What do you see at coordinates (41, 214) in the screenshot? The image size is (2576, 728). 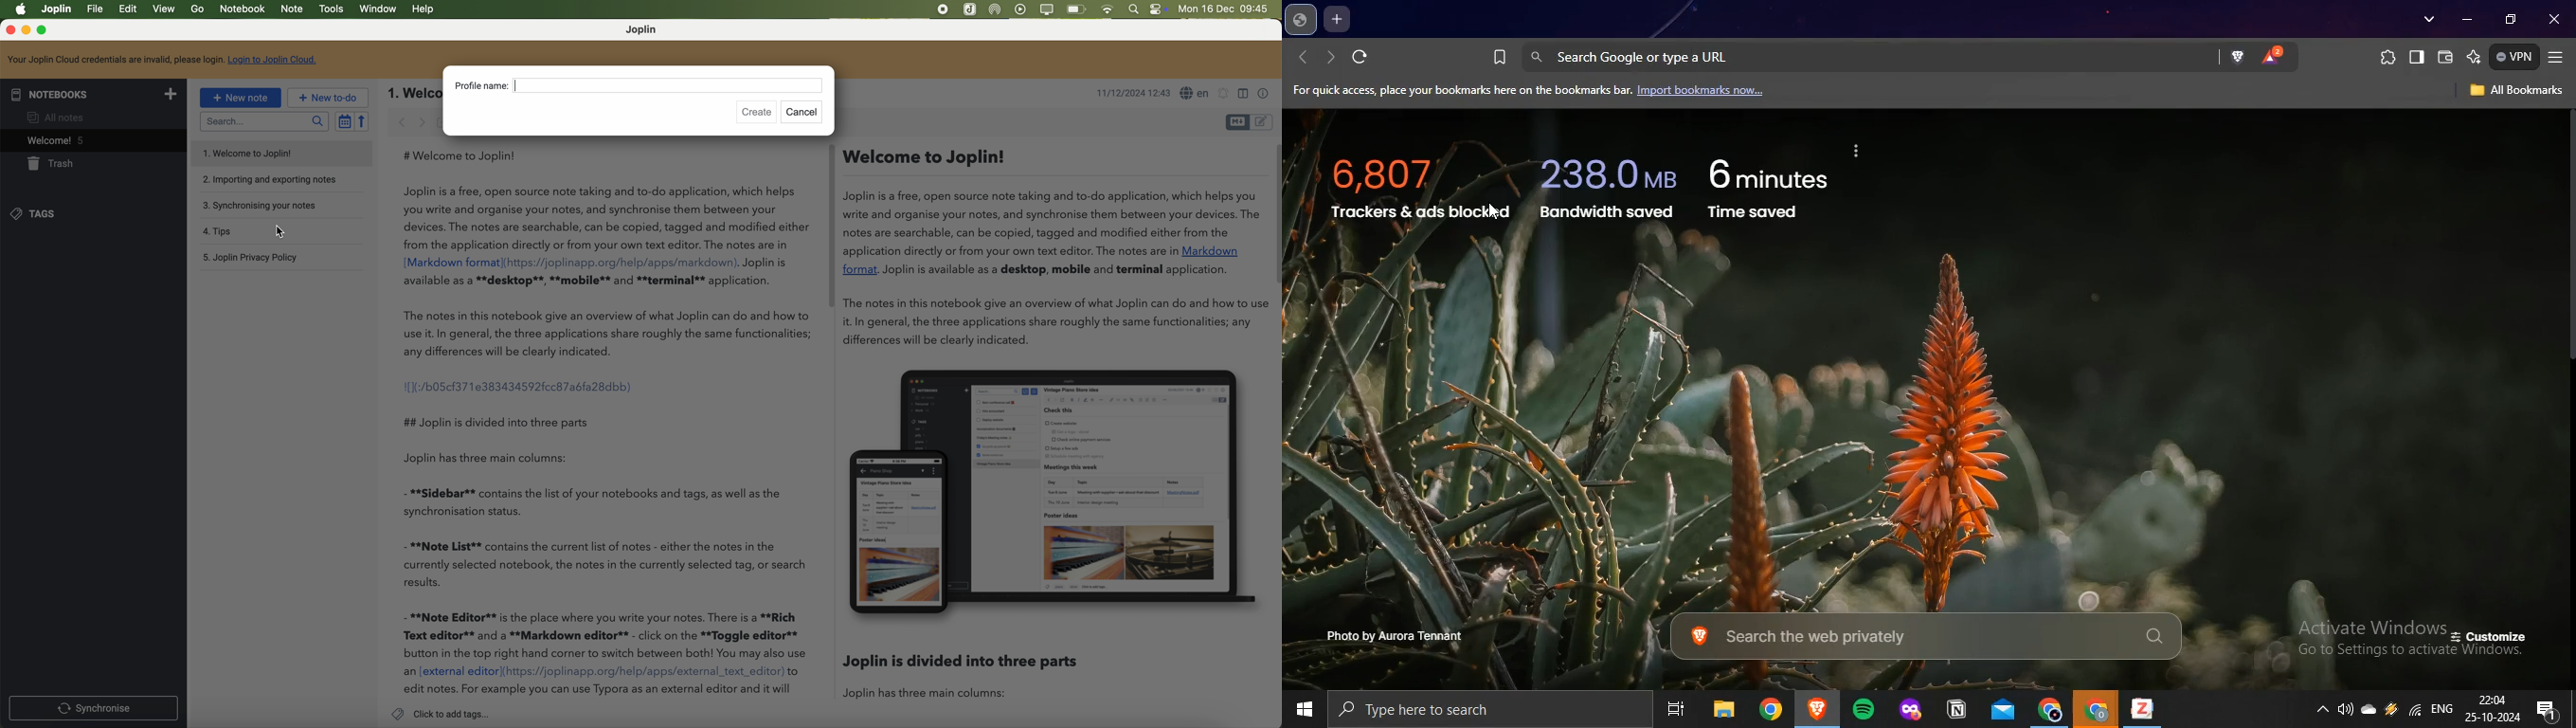 I see `tags` at bounding box center [41, 214].